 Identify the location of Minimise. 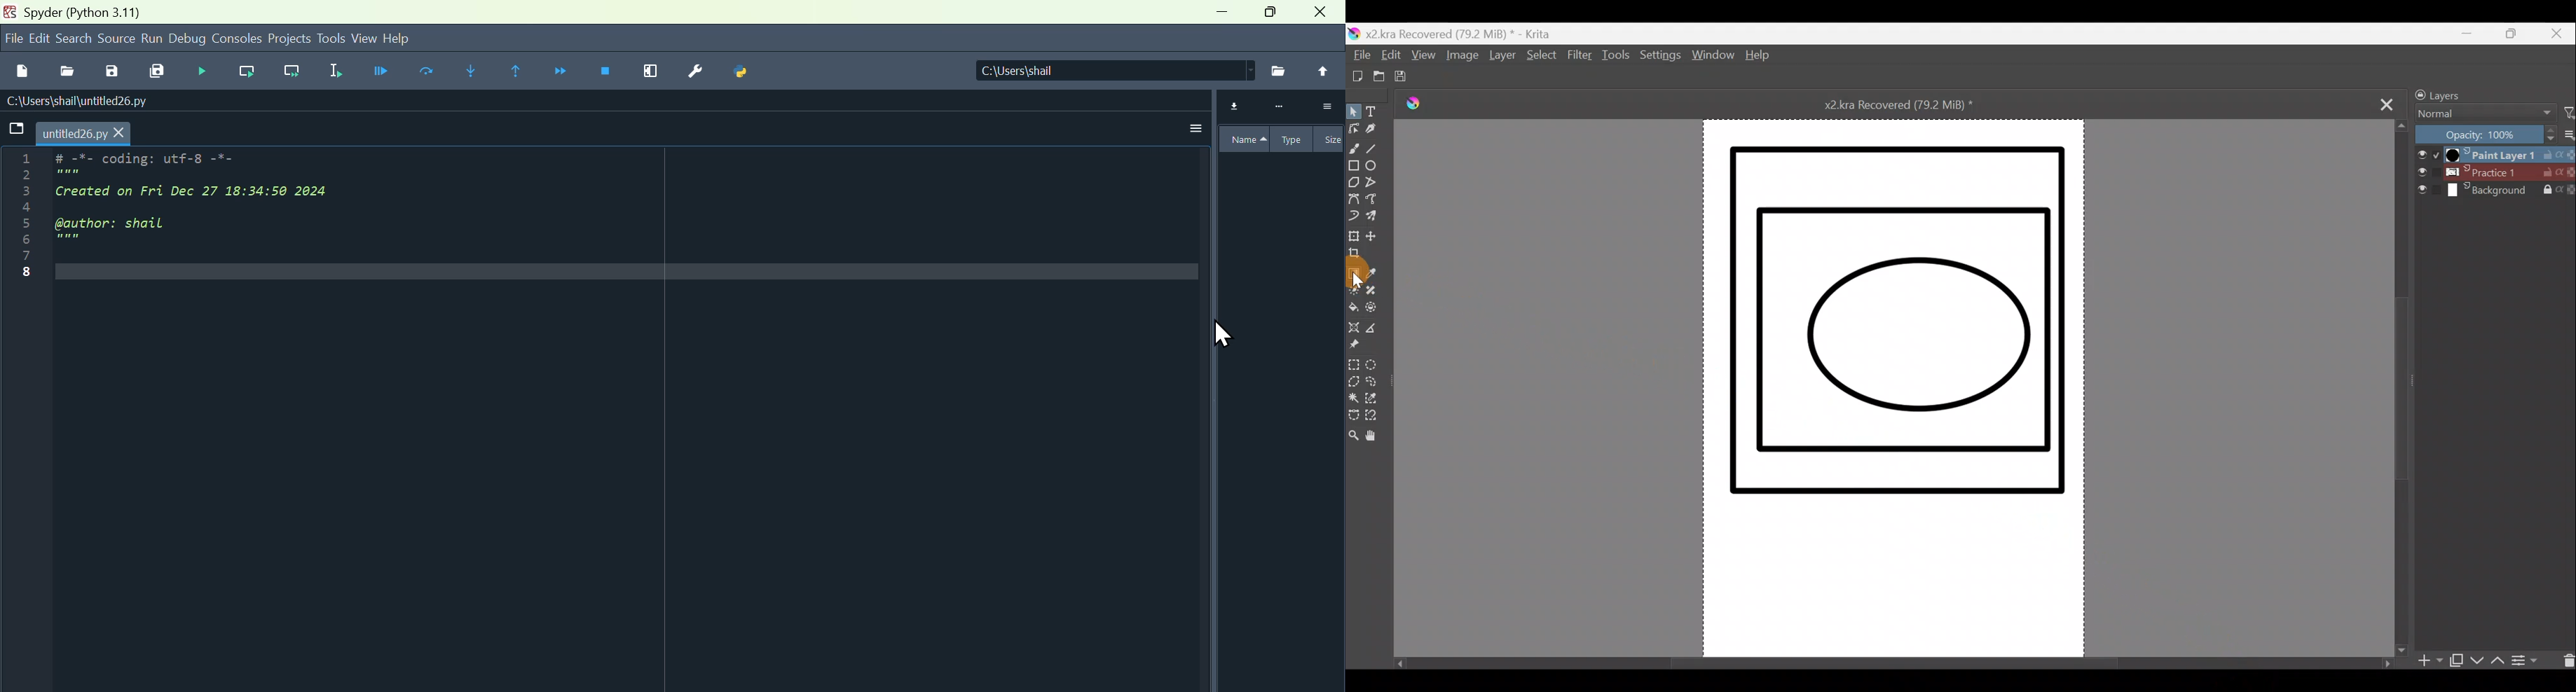
(2473, 33).